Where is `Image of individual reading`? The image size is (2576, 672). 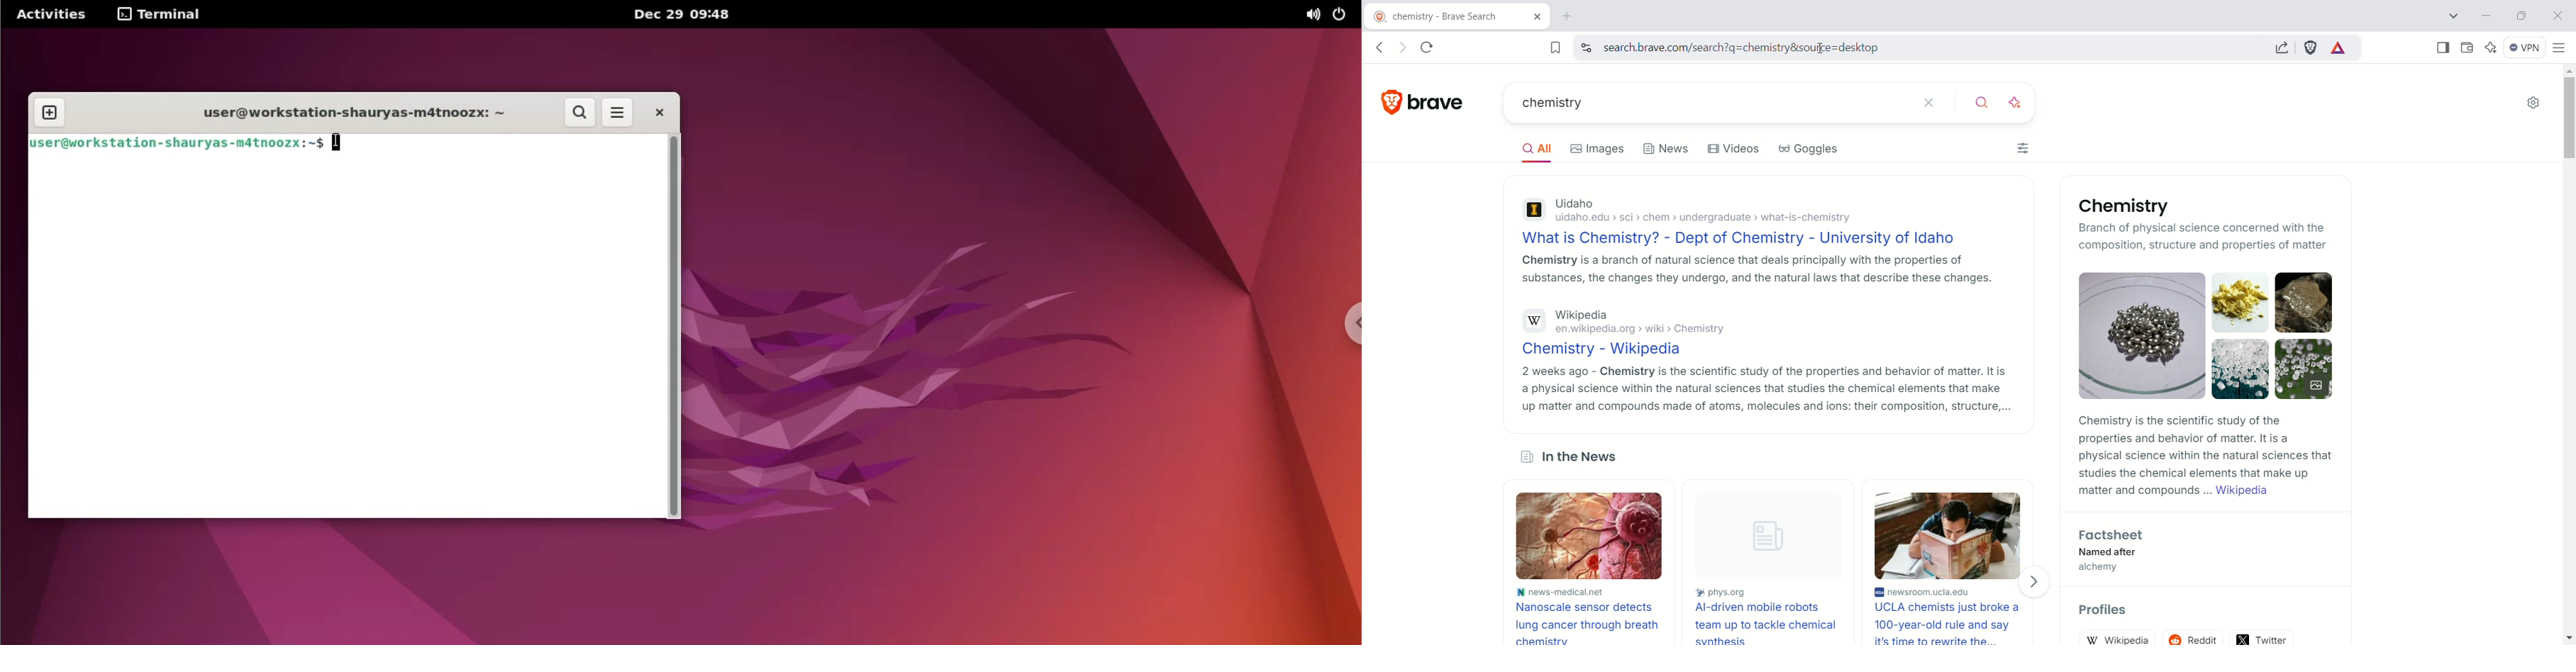 Image of individual reading is located at coordinates (1946, 536).